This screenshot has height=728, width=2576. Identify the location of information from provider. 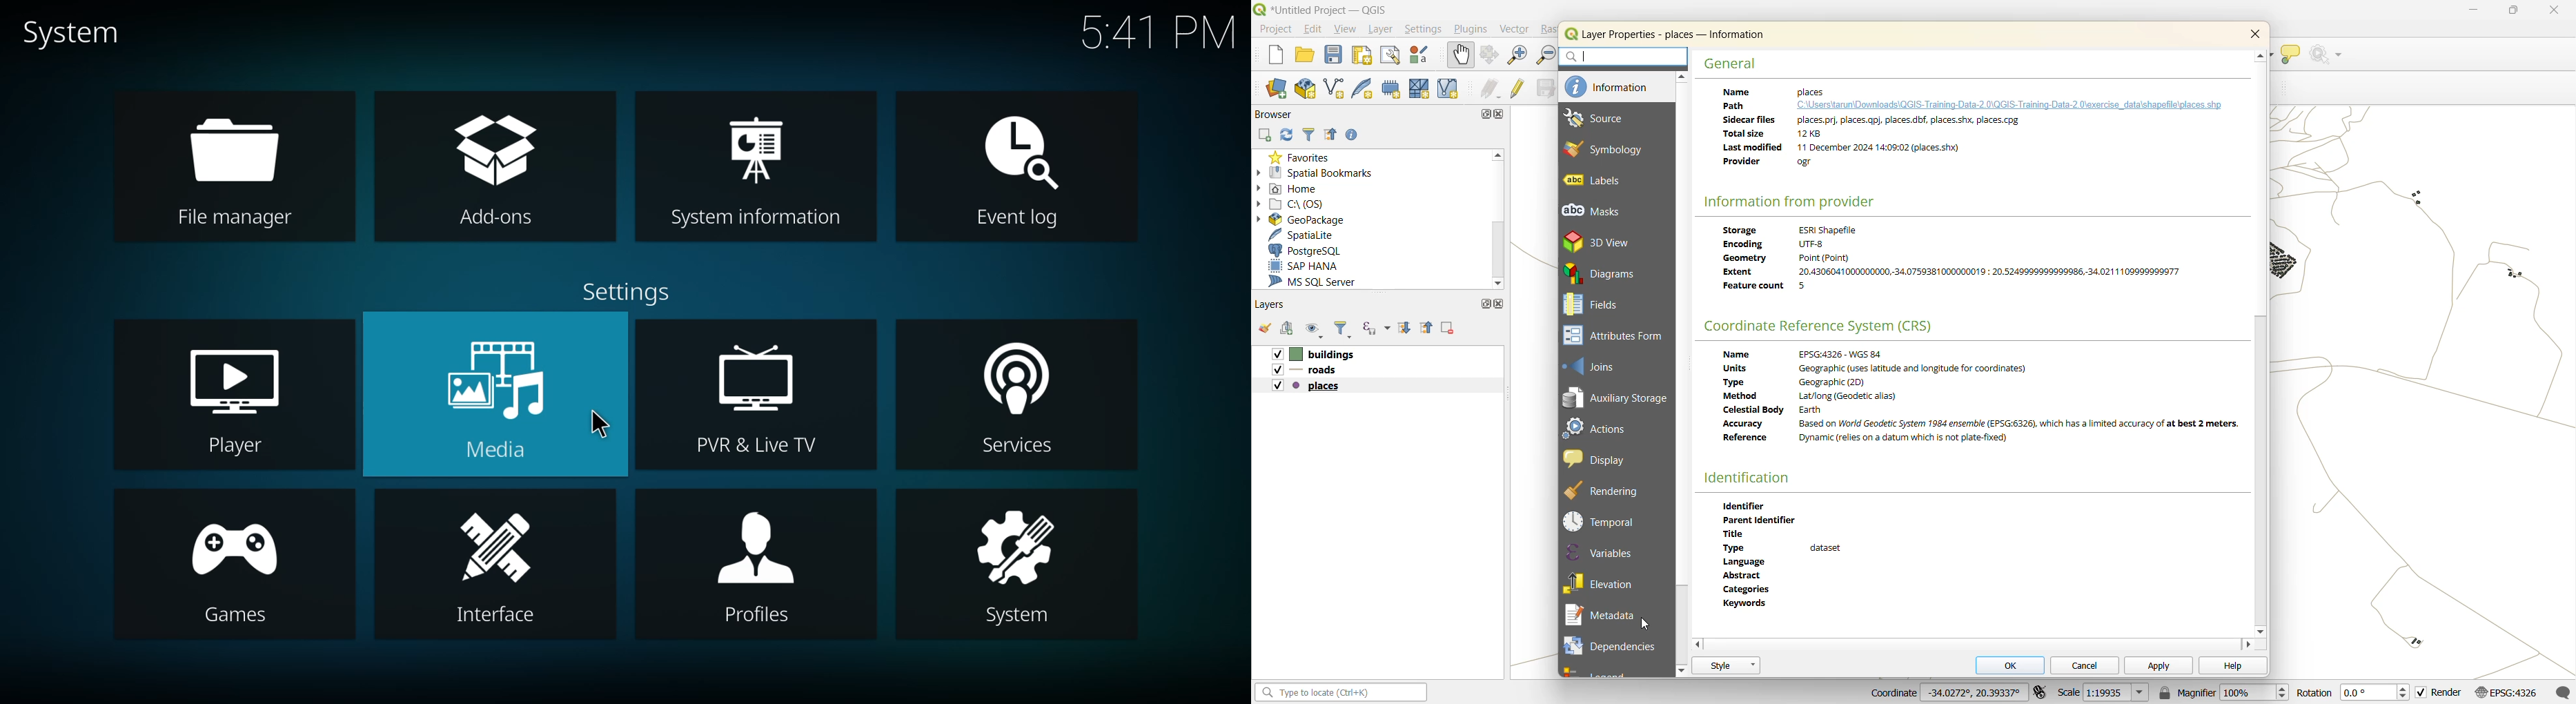
(1790, 202).